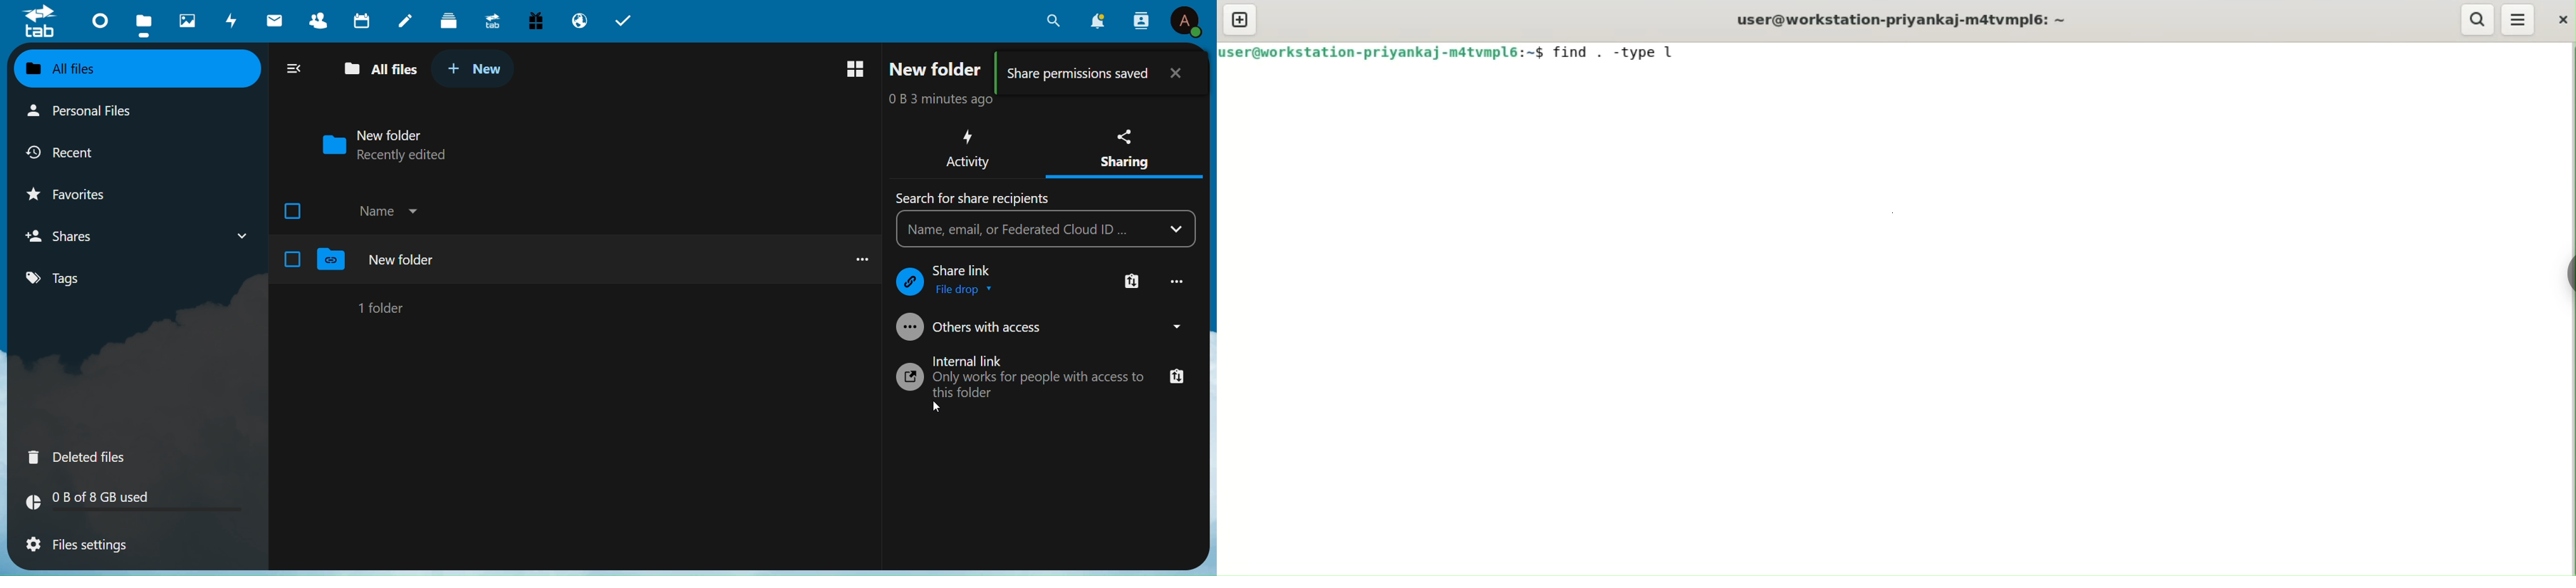 The height and width of the screenshot is (588, 2576). What do you see at coordinates (946, 100) in the screenshot?
I see `Time` at bounding box center [946, 100].